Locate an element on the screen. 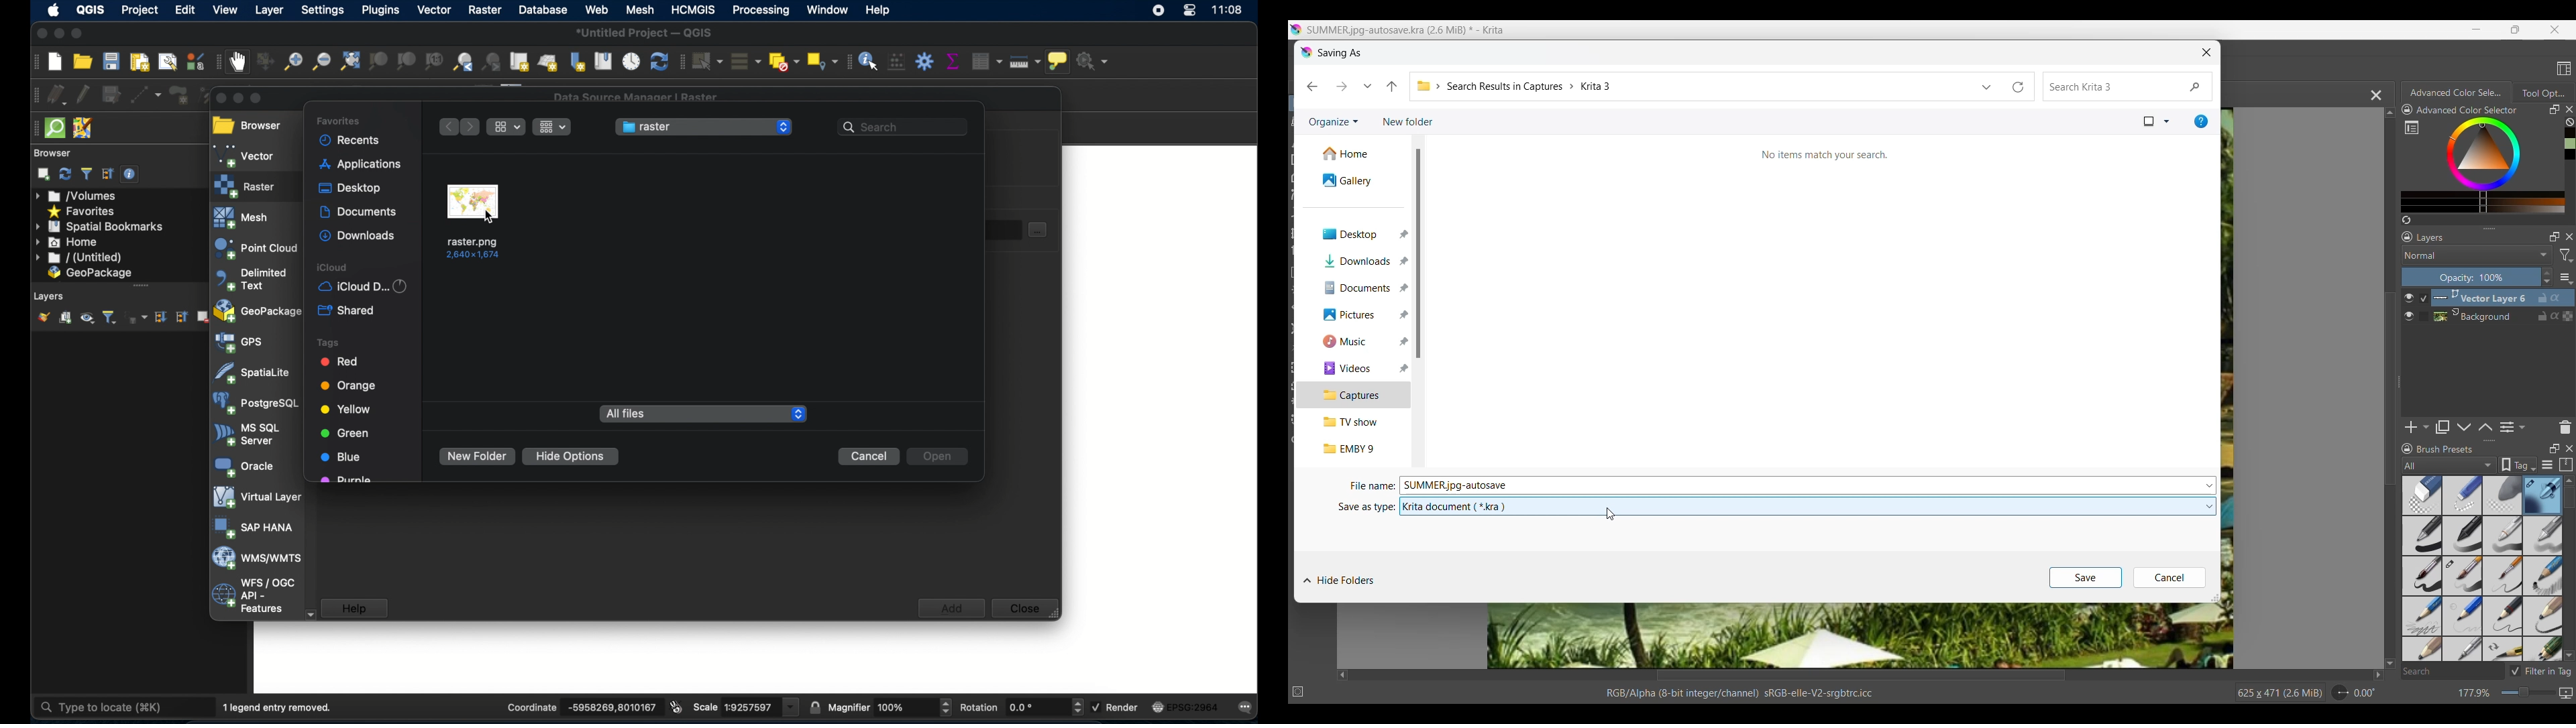 The image size is (2576, 728). coordinate is located at coordinates (609, 707).